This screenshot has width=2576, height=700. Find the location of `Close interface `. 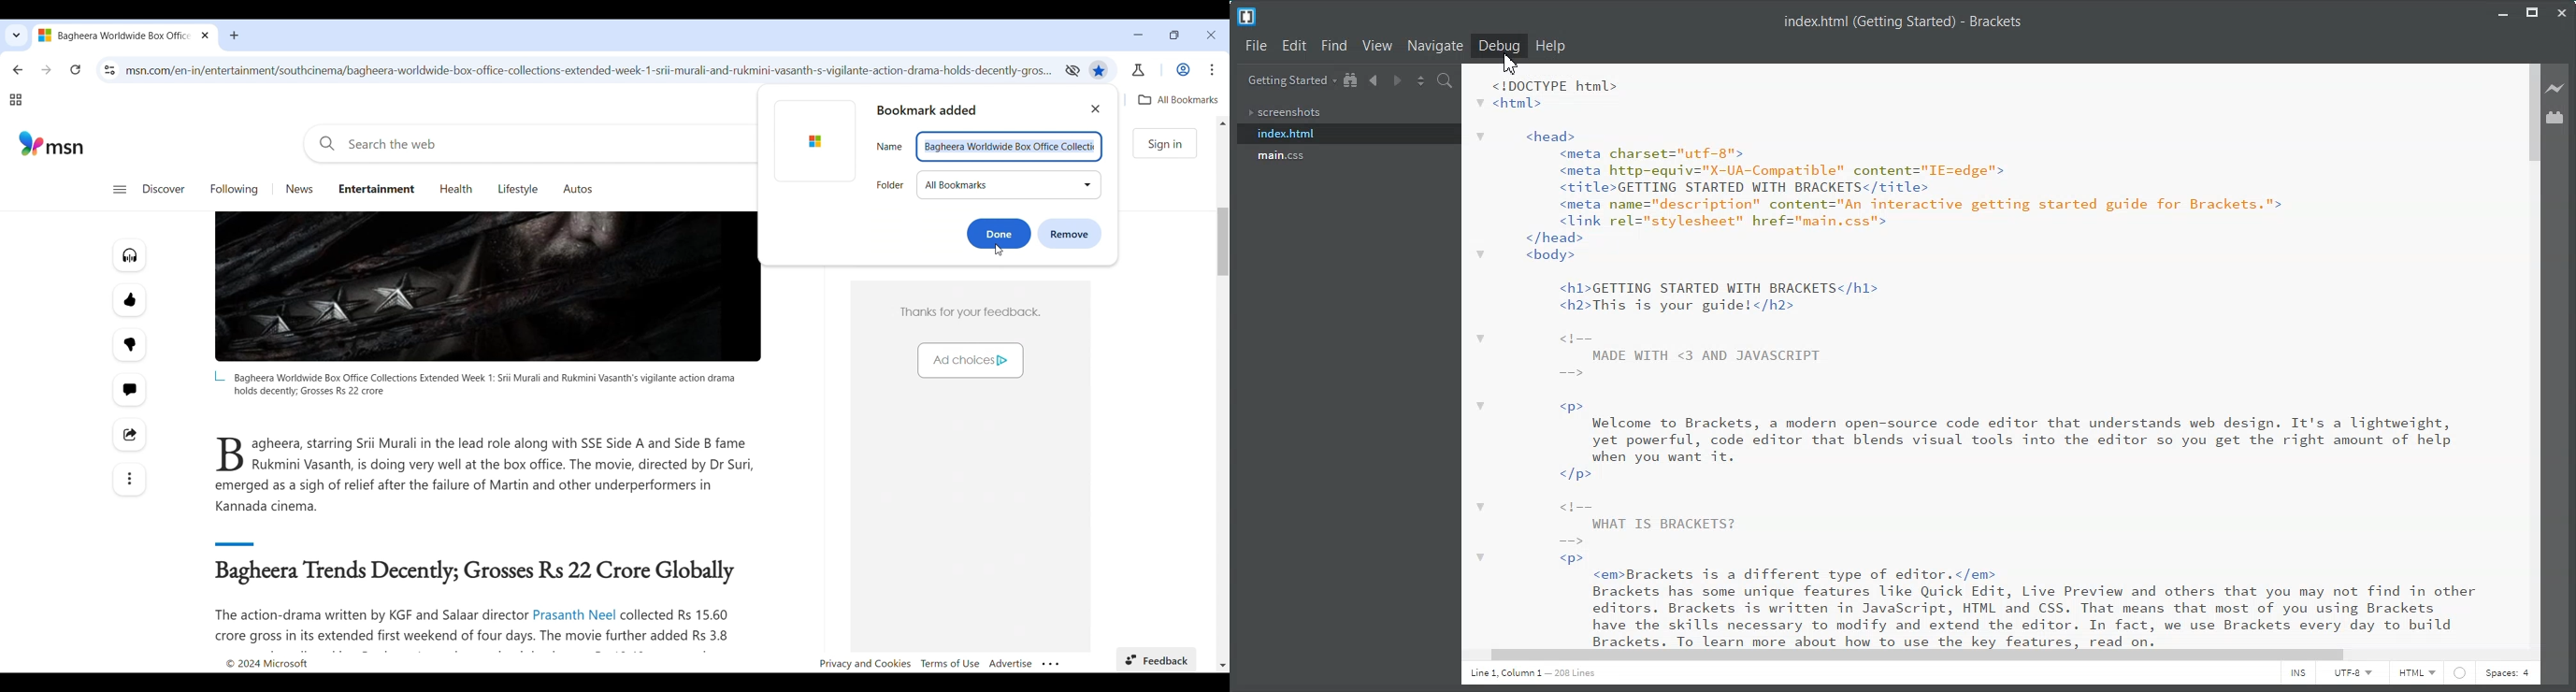

Close interface  is located at coordinates (1212, 35).